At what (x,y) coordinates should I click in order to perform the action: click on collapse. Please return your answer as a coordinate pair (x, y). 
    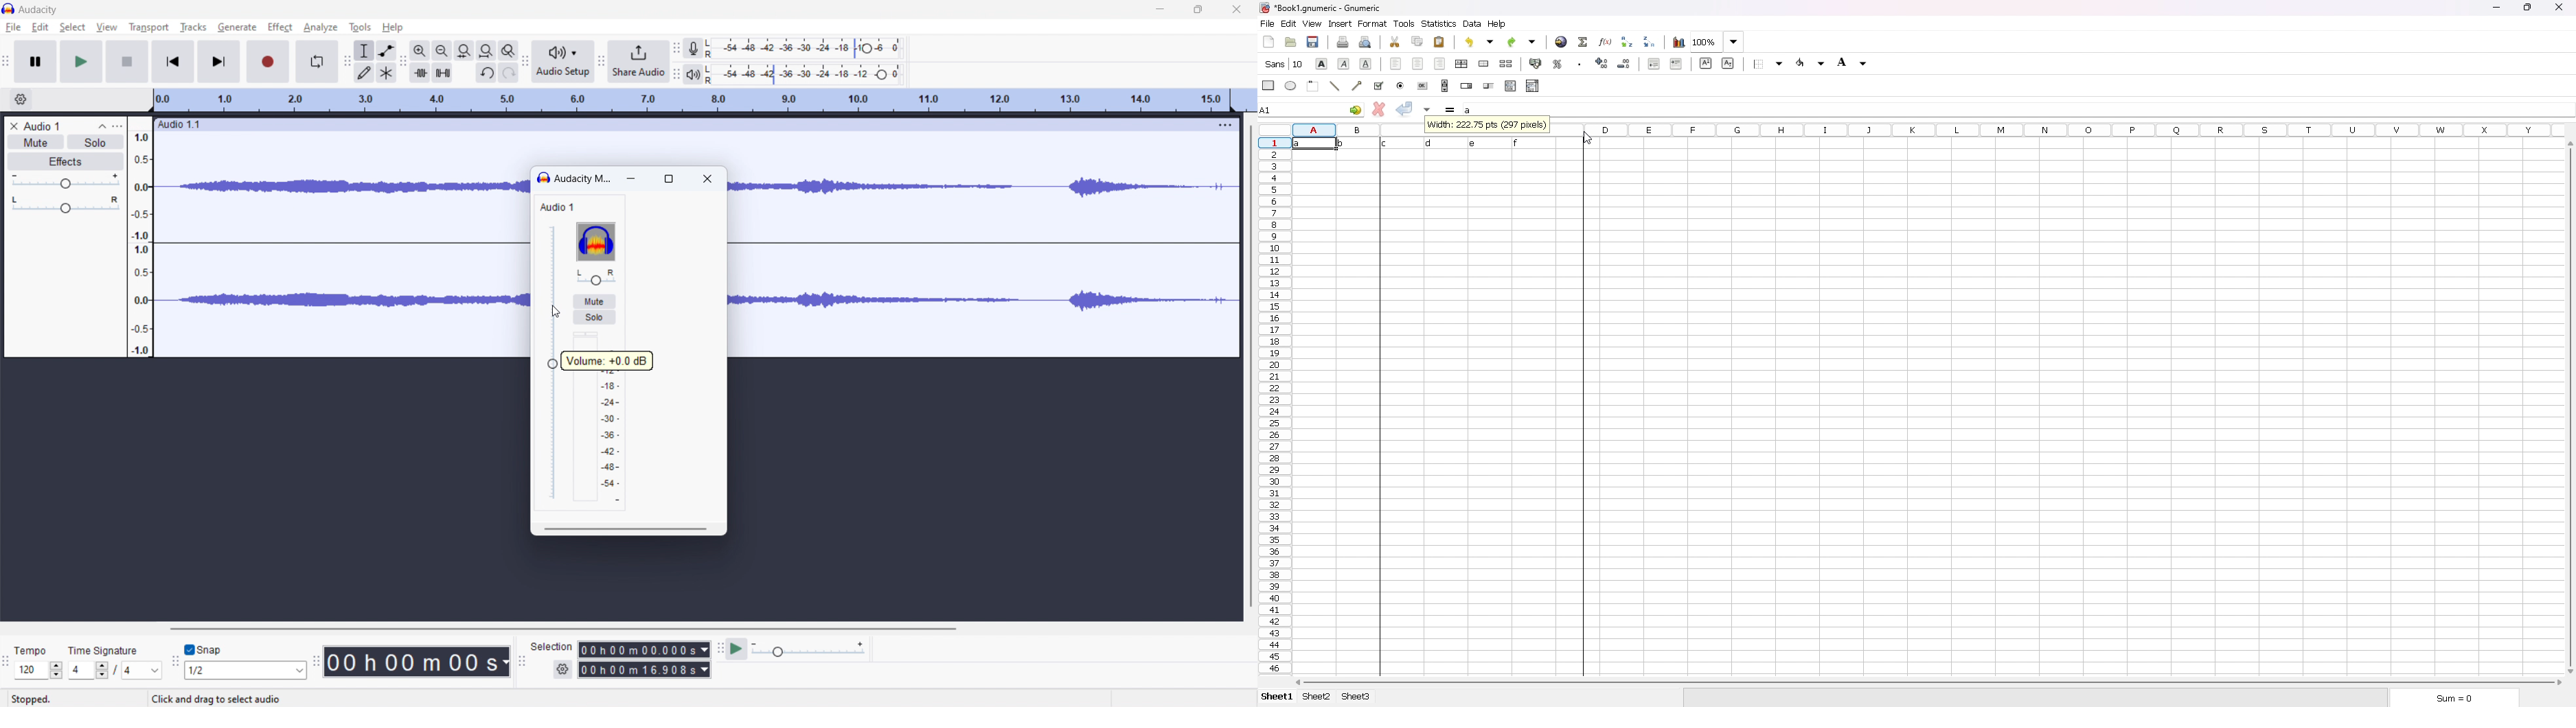
    Looking at the image, I should click on (102, 126).